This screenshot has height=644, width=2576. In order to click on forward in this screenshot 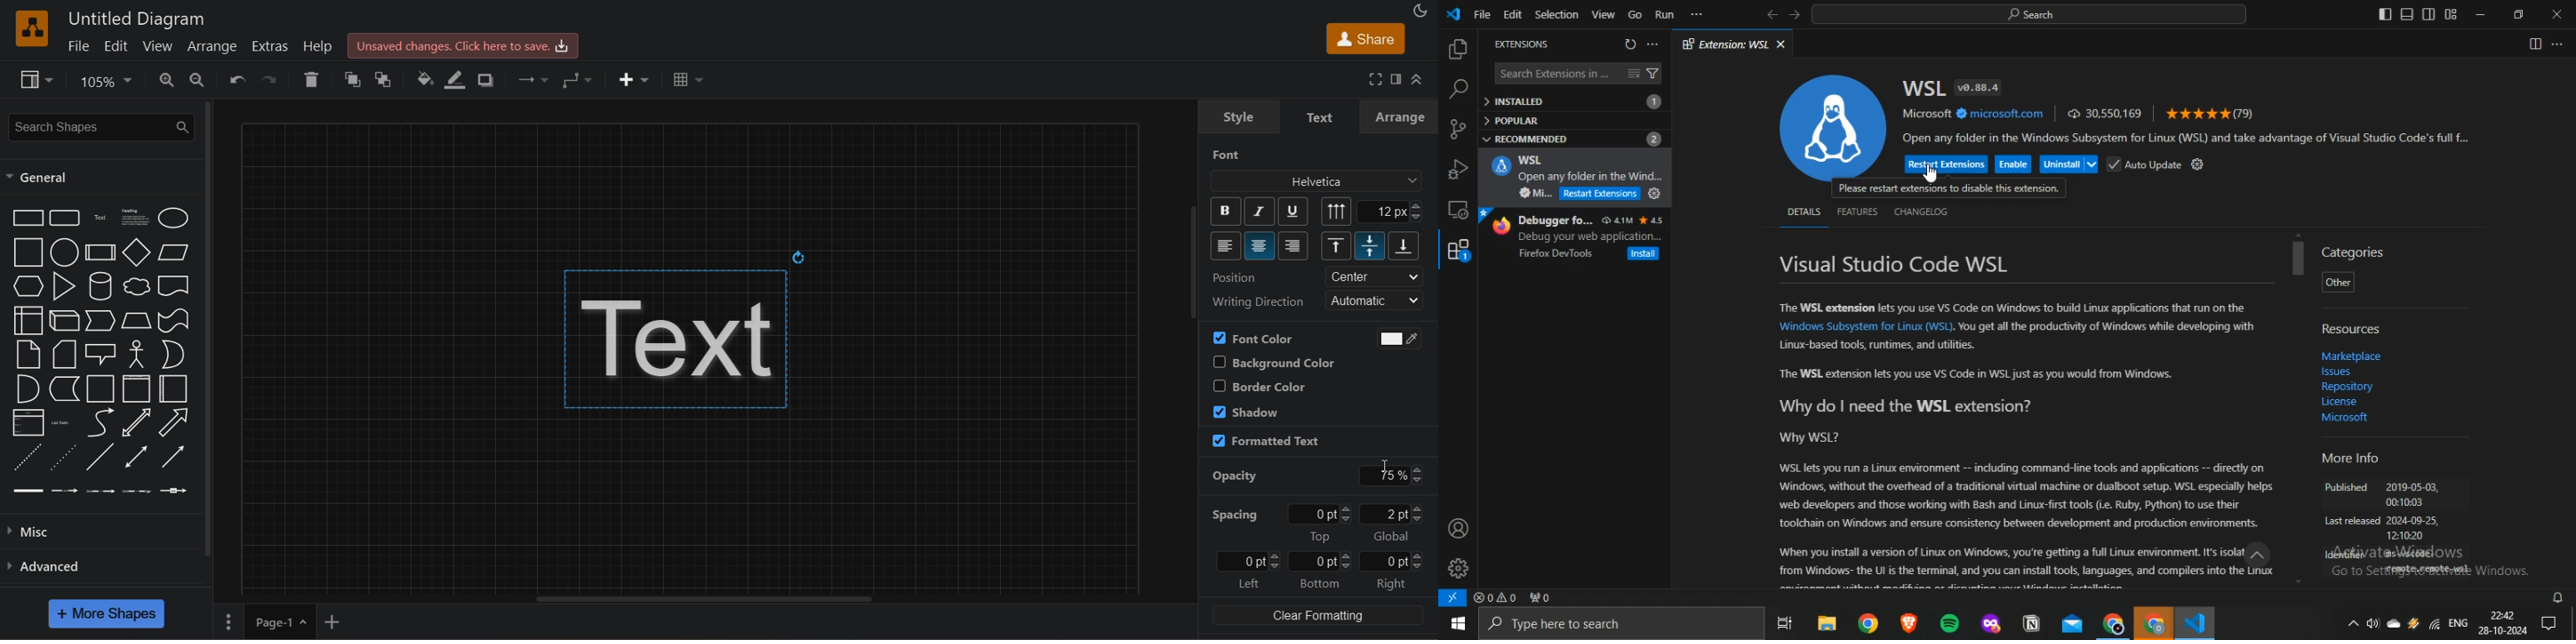, I will do `click(1794, 14)`.